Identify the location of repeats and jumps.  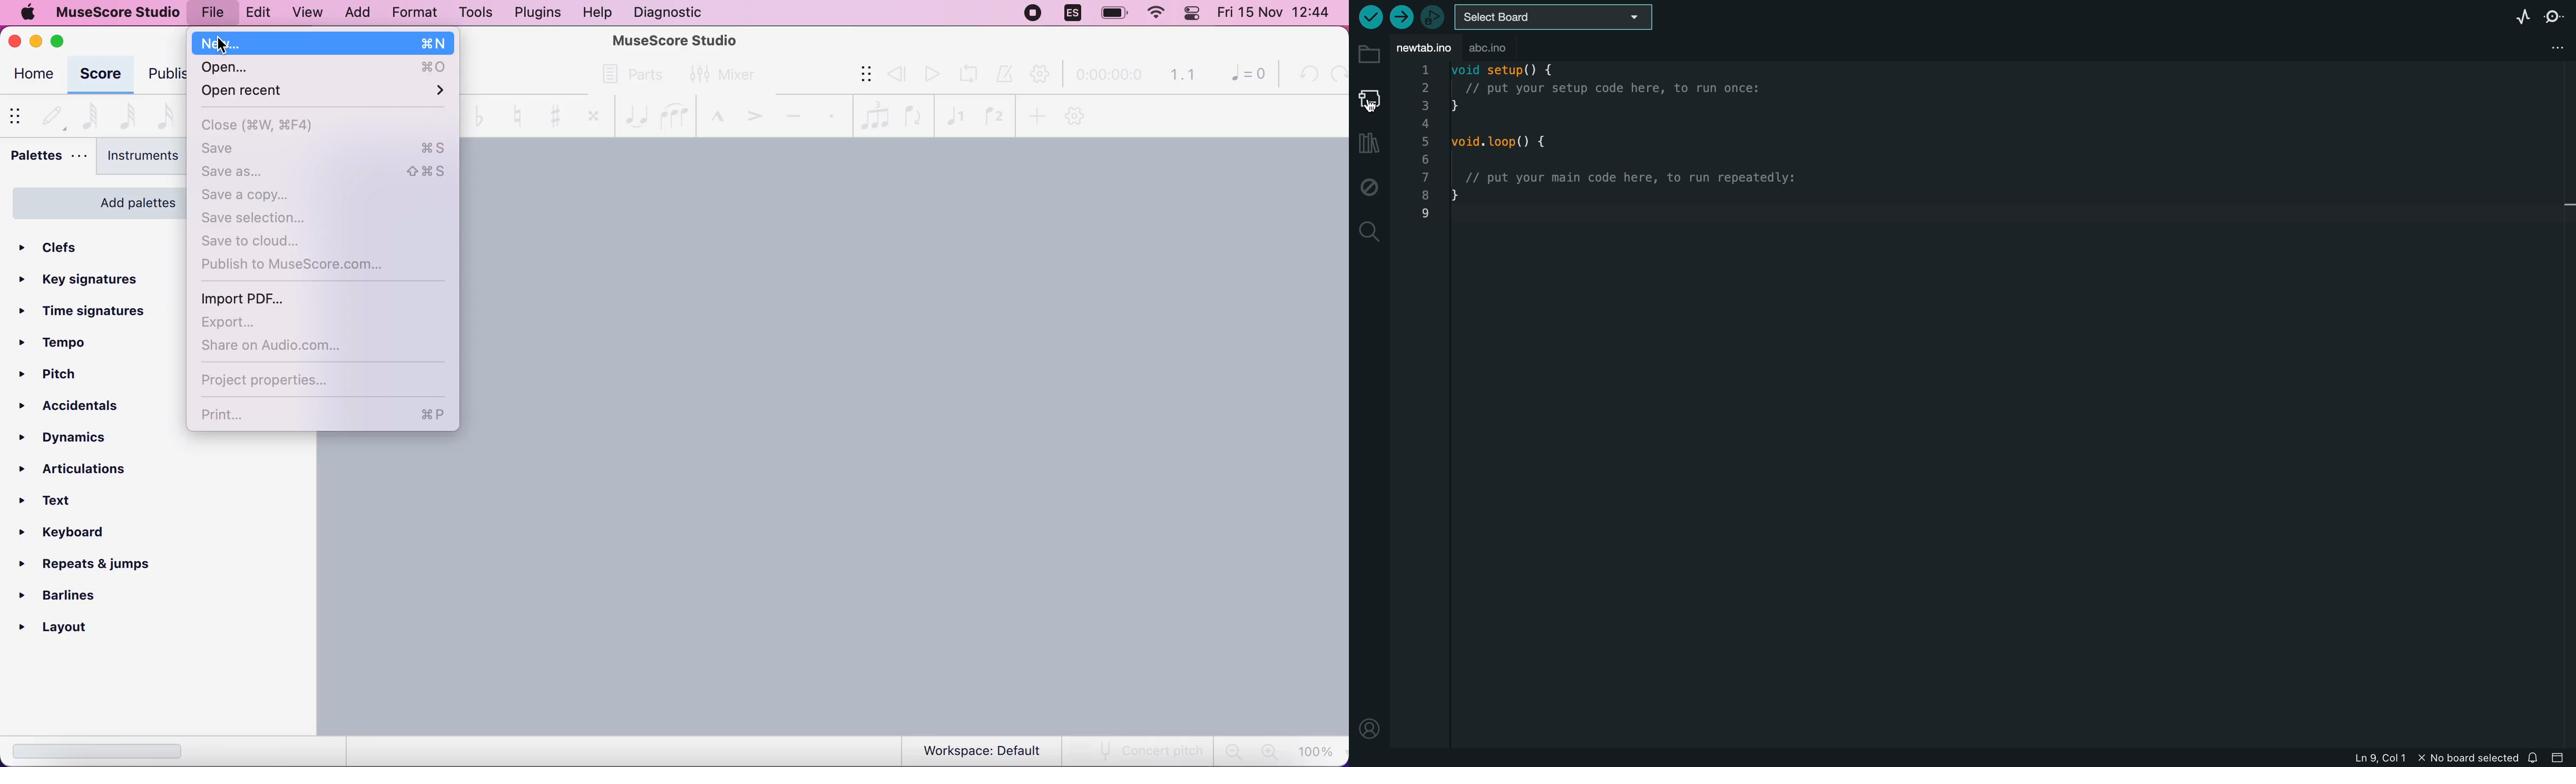
(95, 565).